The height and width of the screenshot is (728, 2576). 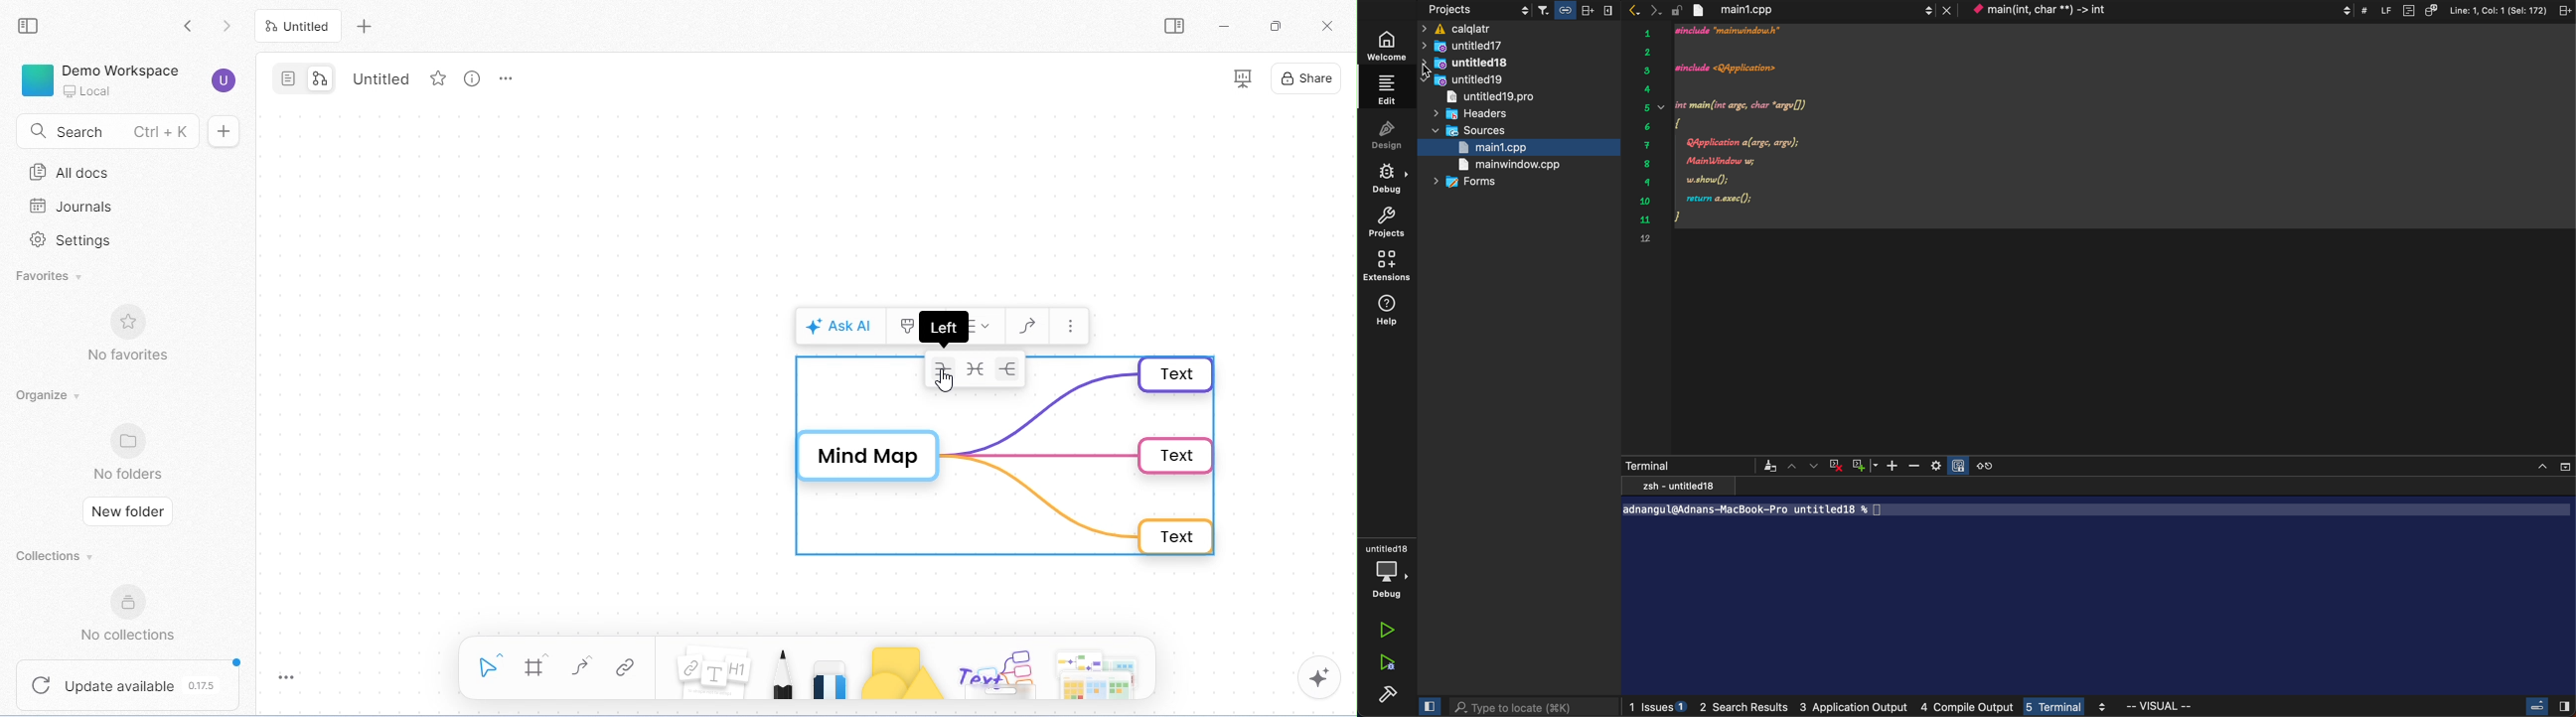 What do you see at coordinates (2163, 707) in the screenshot?
I see `visual` at bounding box center [2163, 707].